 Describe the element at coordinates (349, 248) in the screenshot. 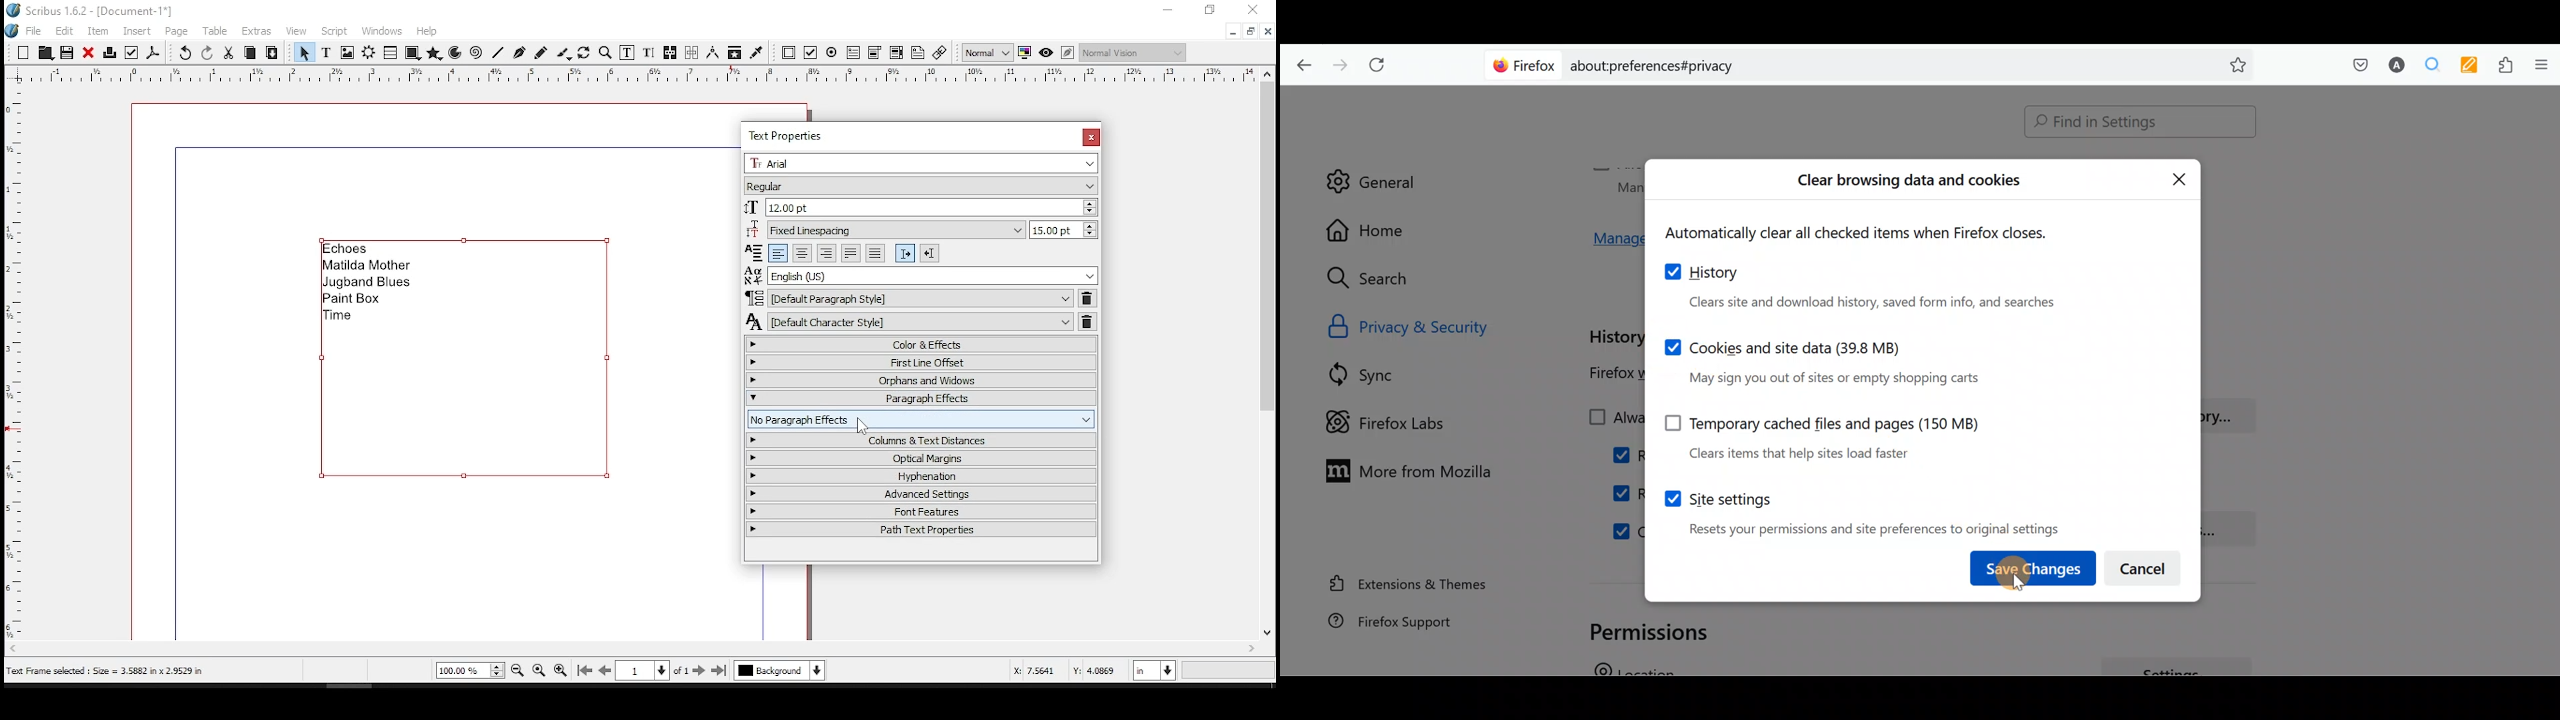

I see `echoes` at that location.